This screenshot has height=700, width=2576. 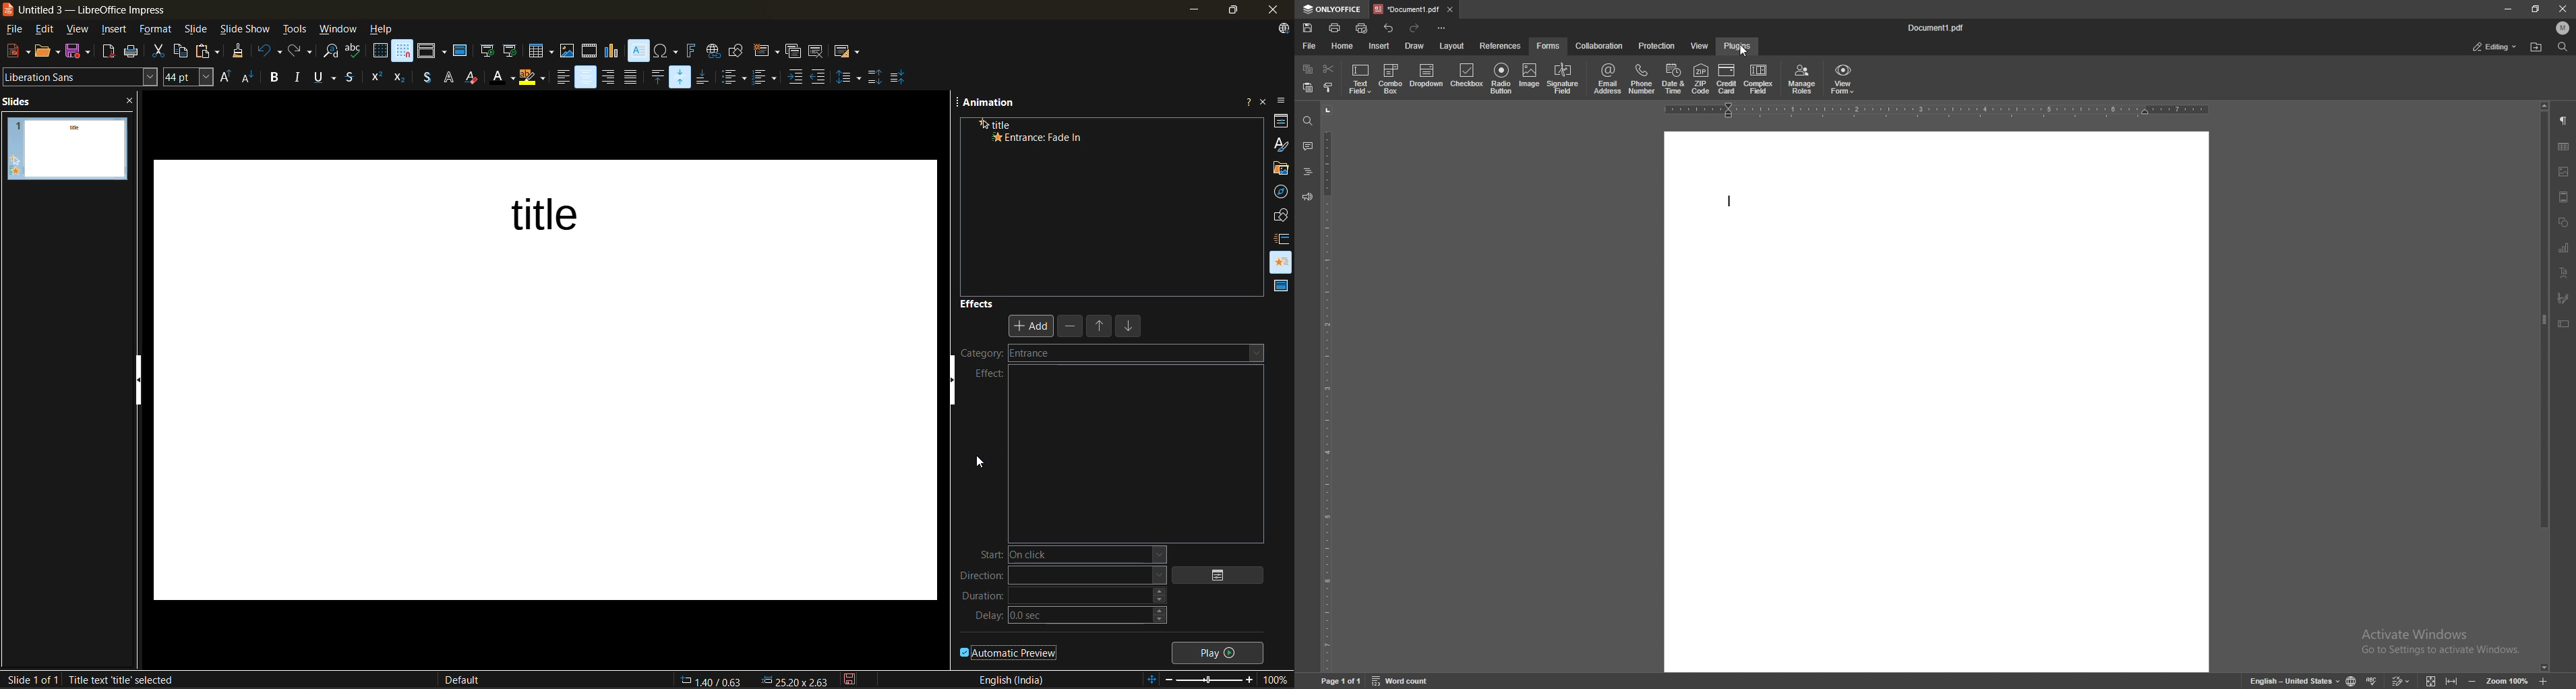 What do you see at coordinates (487, 52) in the screenshot?
I see `start from first slide` at bounding box center [487, 52].